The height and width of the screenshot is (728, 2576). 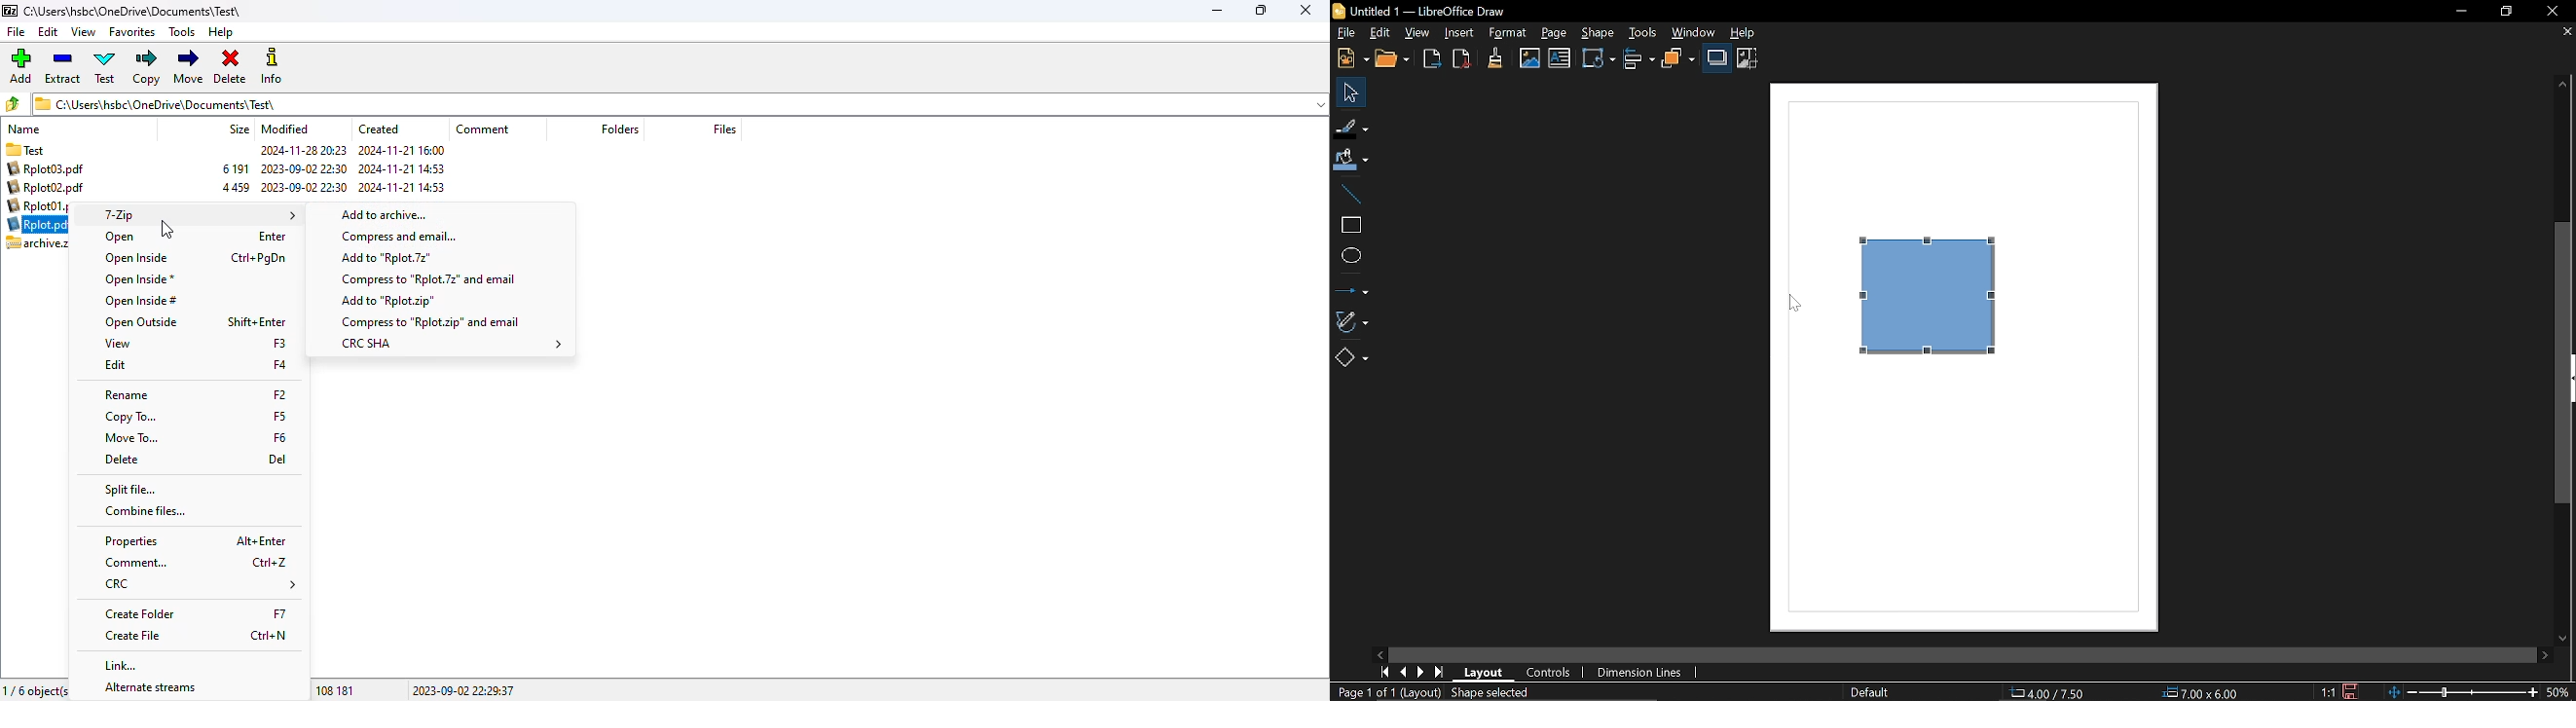 I want to click on Help, so click(x=1750, y=32).